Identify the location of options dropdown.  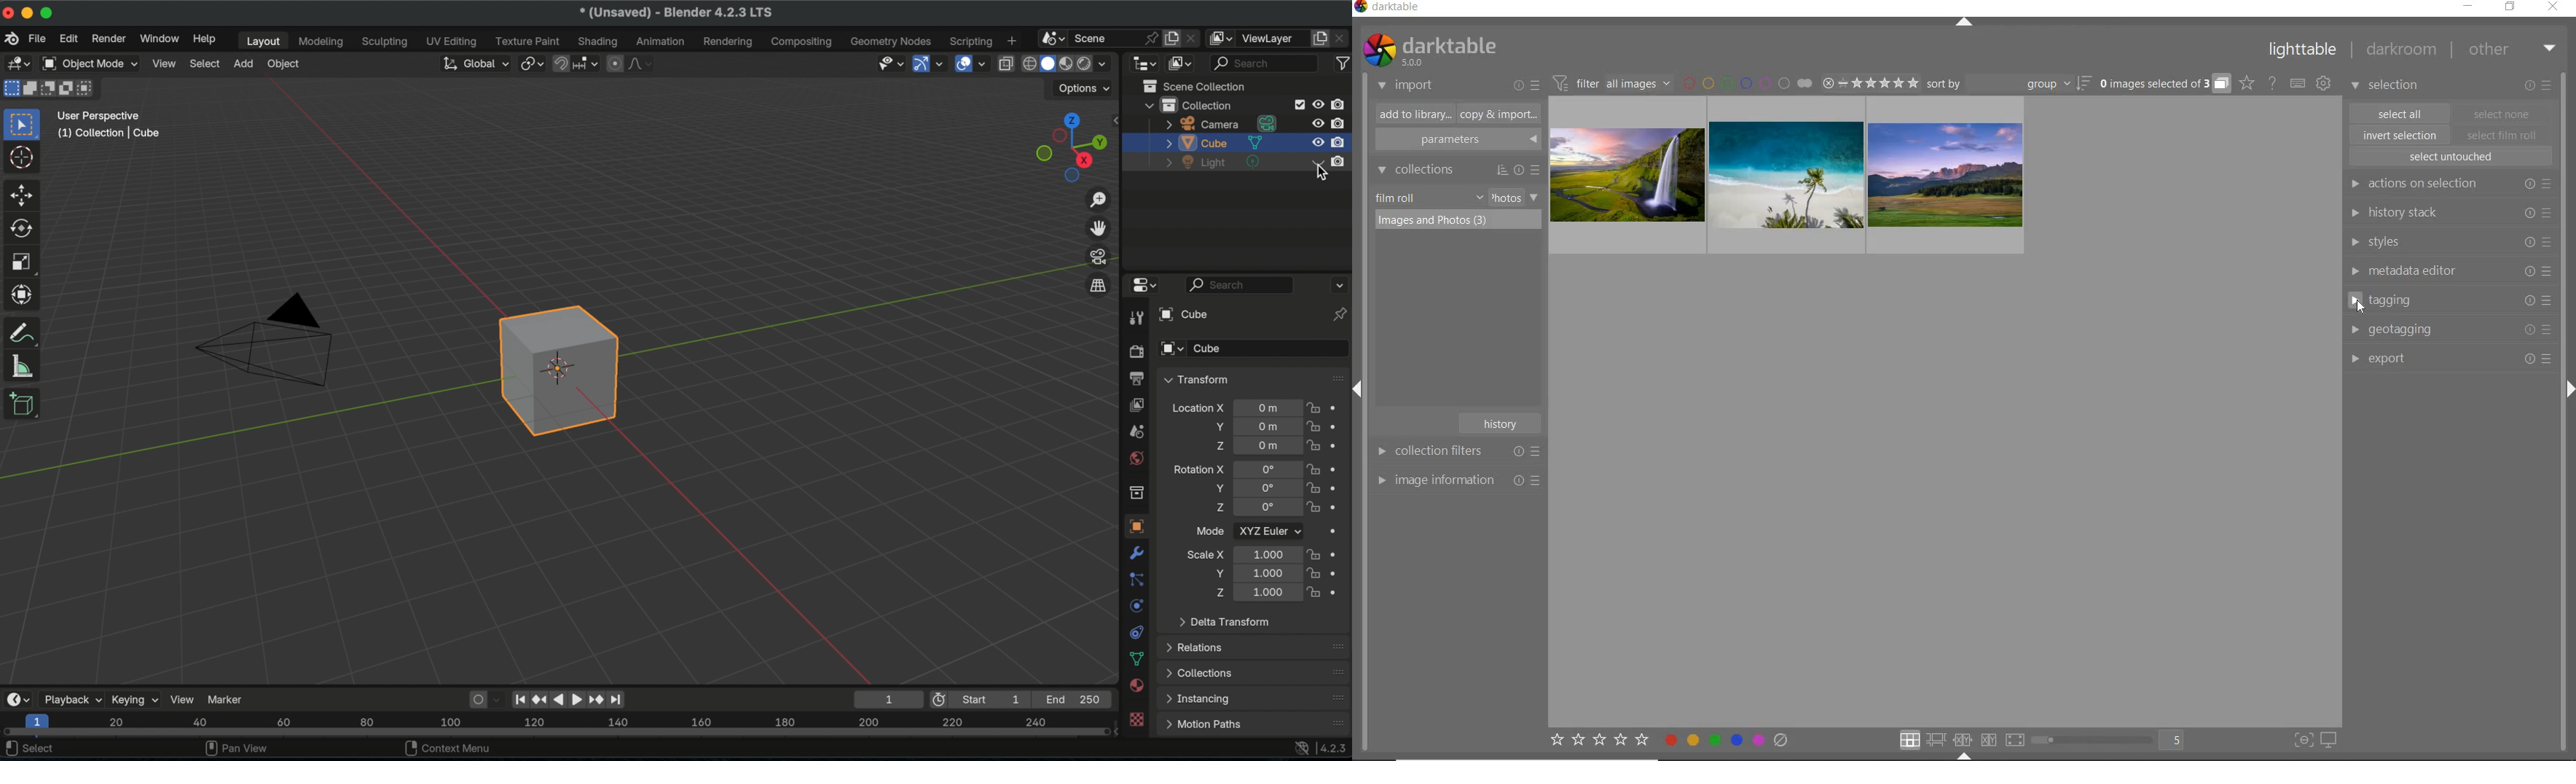
(1079, 89).